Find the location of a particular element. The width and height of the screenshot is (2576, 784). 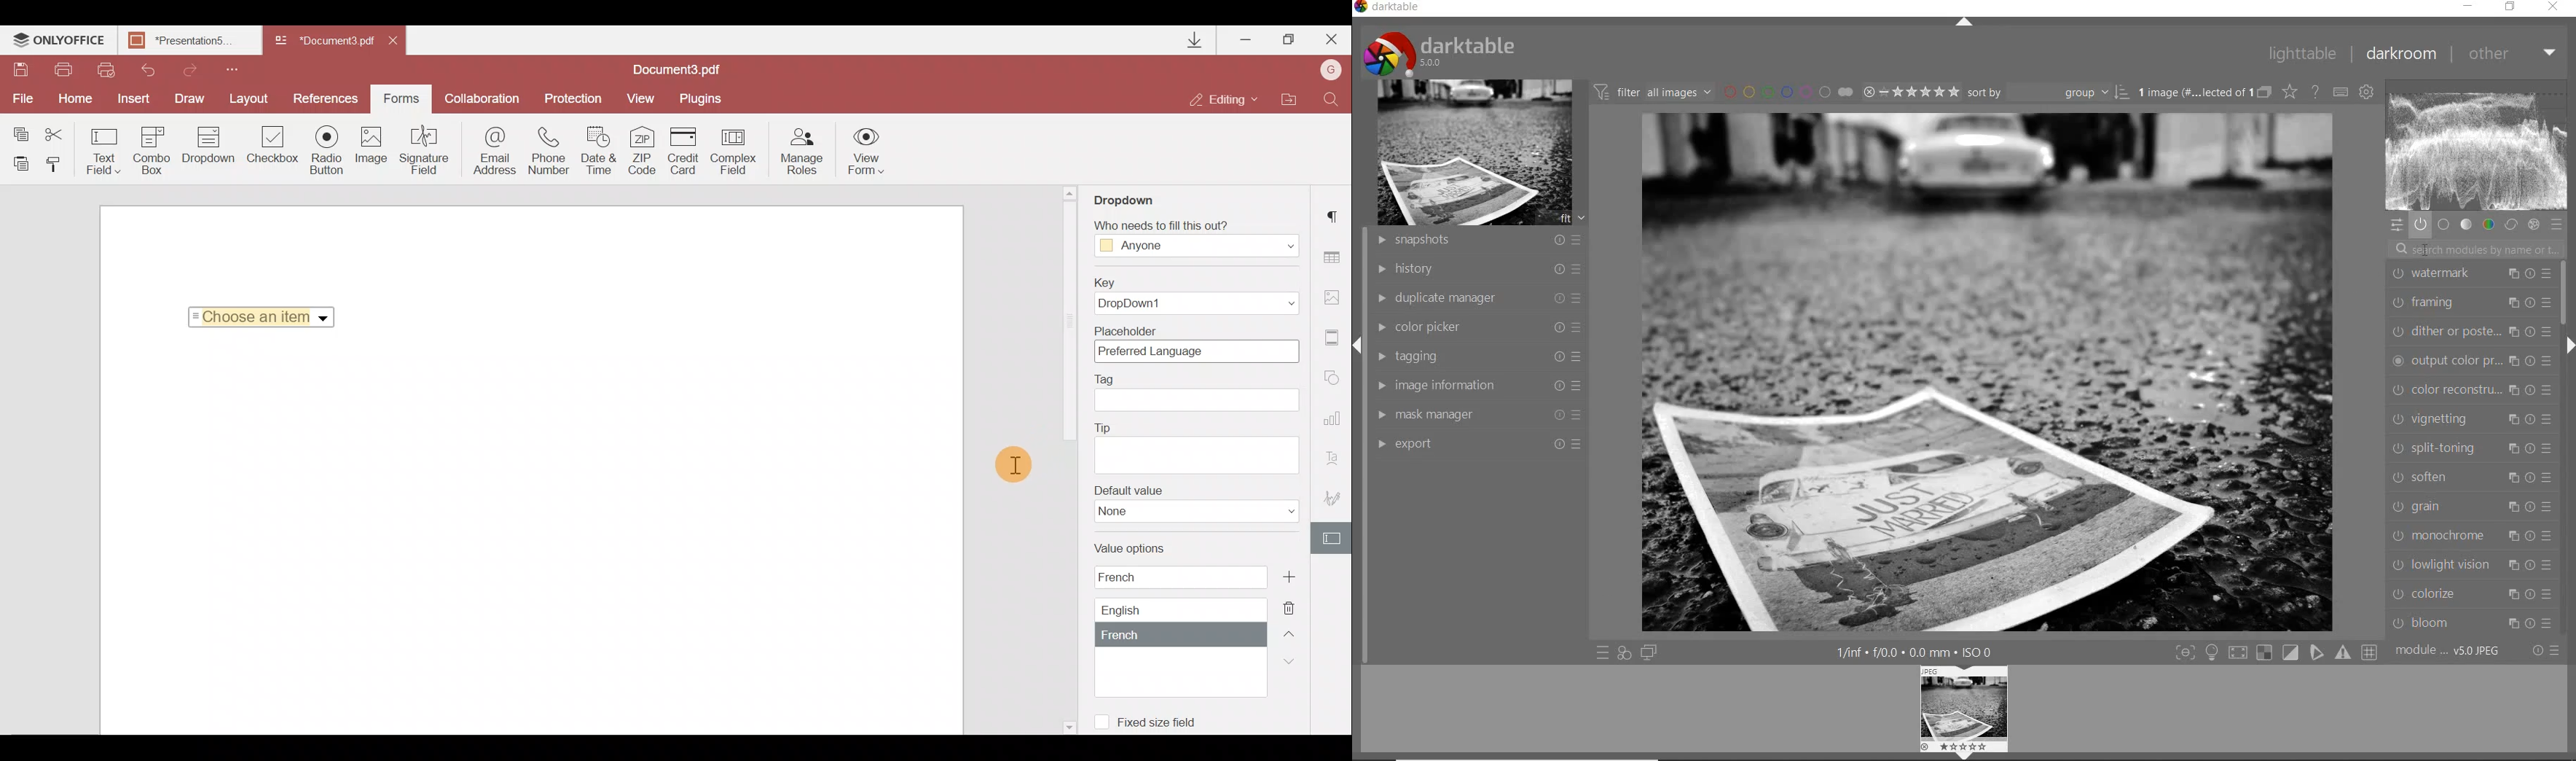

Email address is located at coordinates (495, 153).